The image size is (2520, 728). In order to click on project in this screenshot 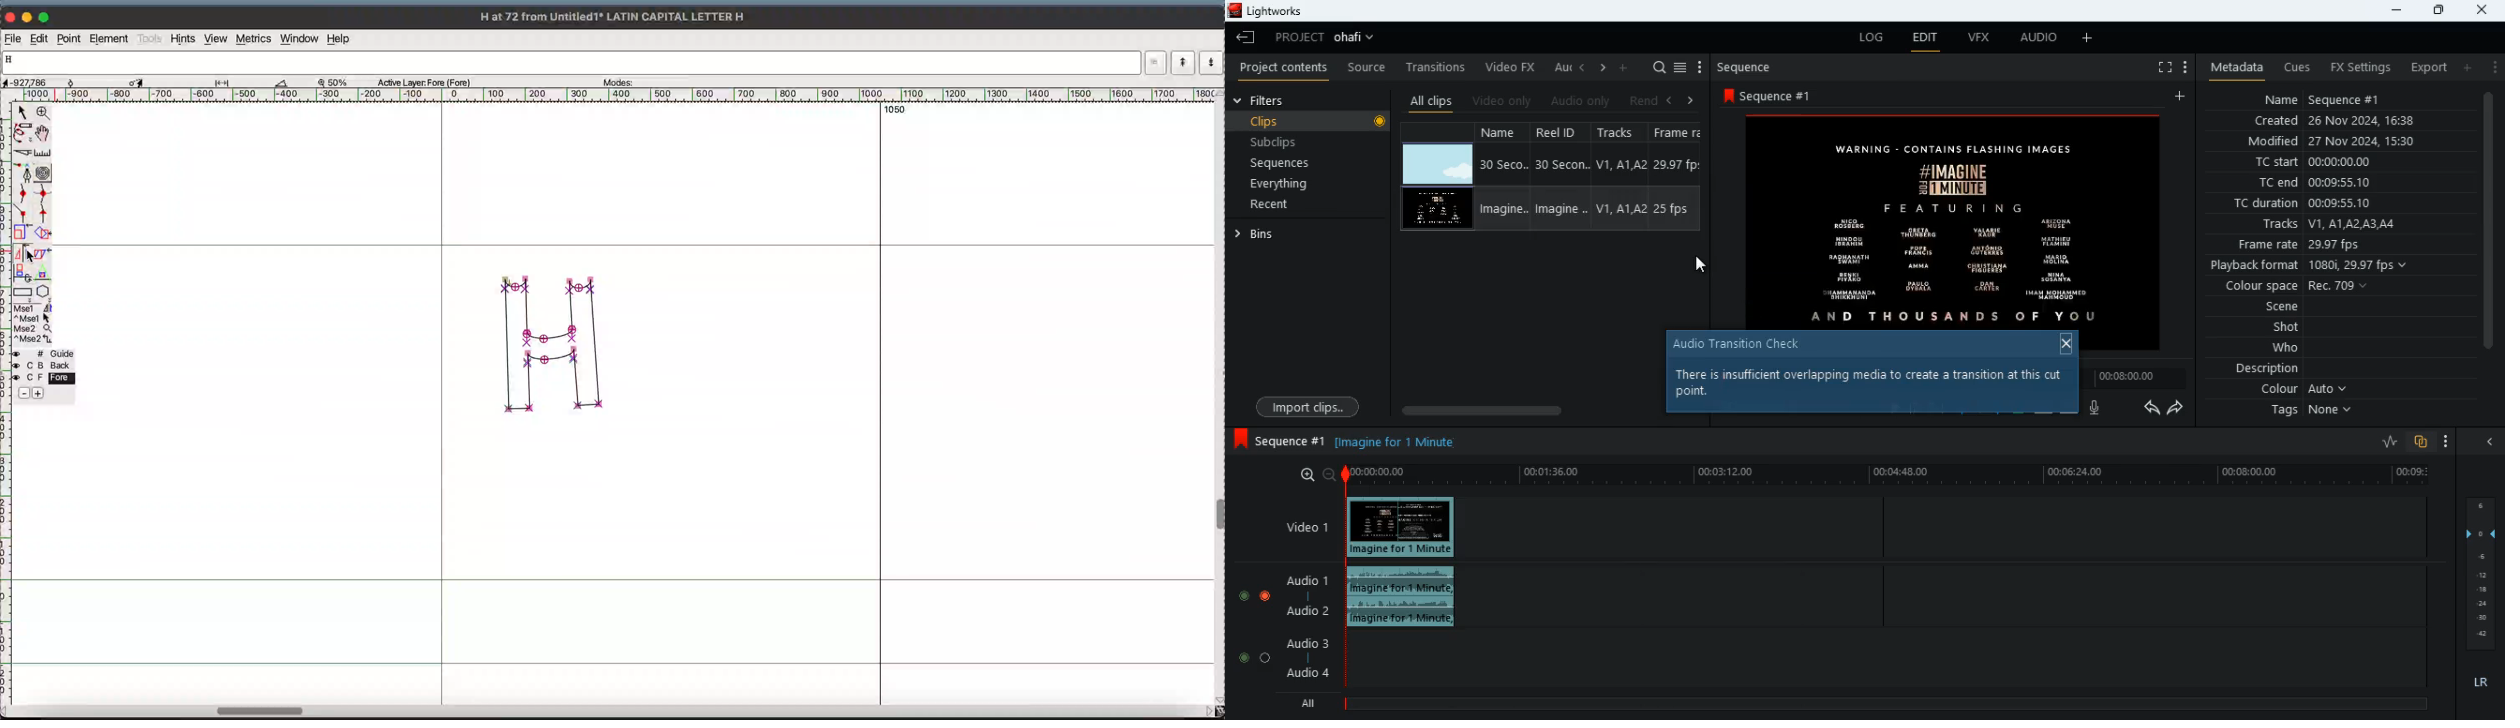, I will do `click(1329, 37)`.